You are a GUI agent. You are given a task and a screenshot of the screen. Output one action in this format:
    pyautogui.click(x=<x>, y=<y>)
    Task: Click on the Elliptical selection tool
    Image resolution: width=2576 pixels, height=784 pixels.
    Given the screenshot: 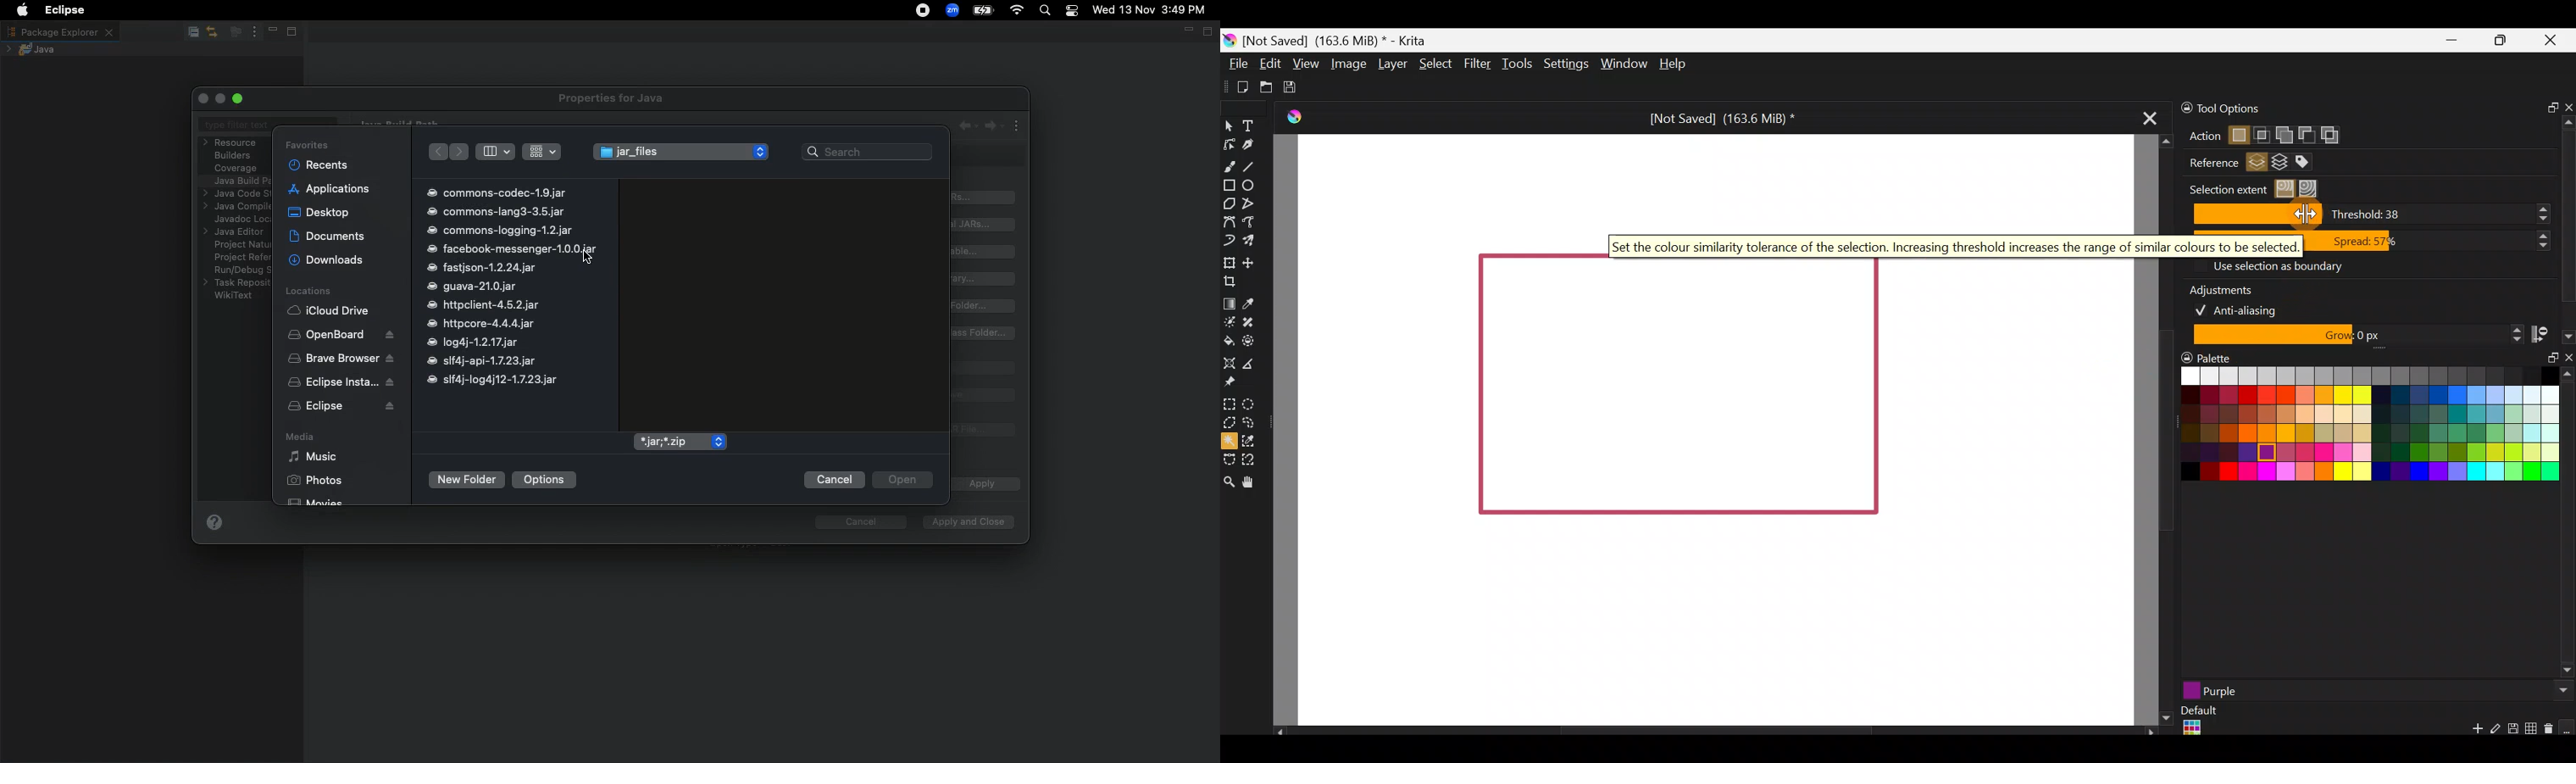 What is the action you would take?
    pyautogui.click(x=1251, y=403)
    